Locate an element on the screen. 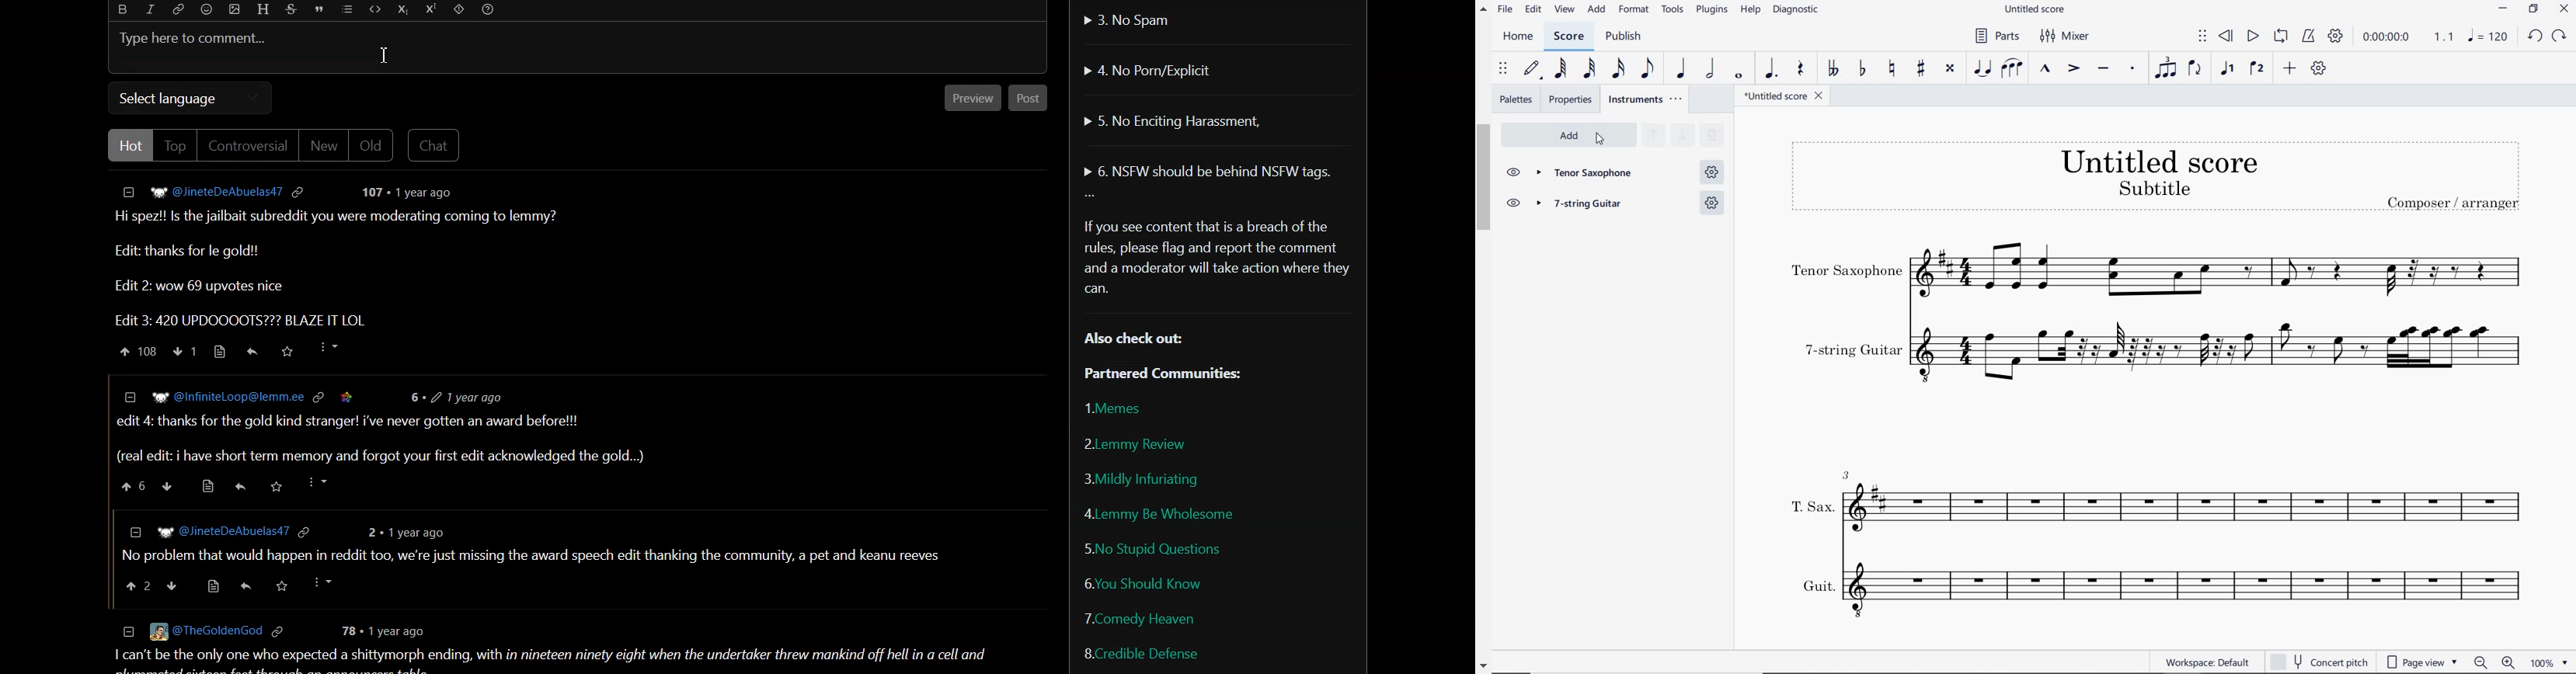 The width and height of the screenshot is (2576, 700). Spoiler is located at coordinates (459, 9).